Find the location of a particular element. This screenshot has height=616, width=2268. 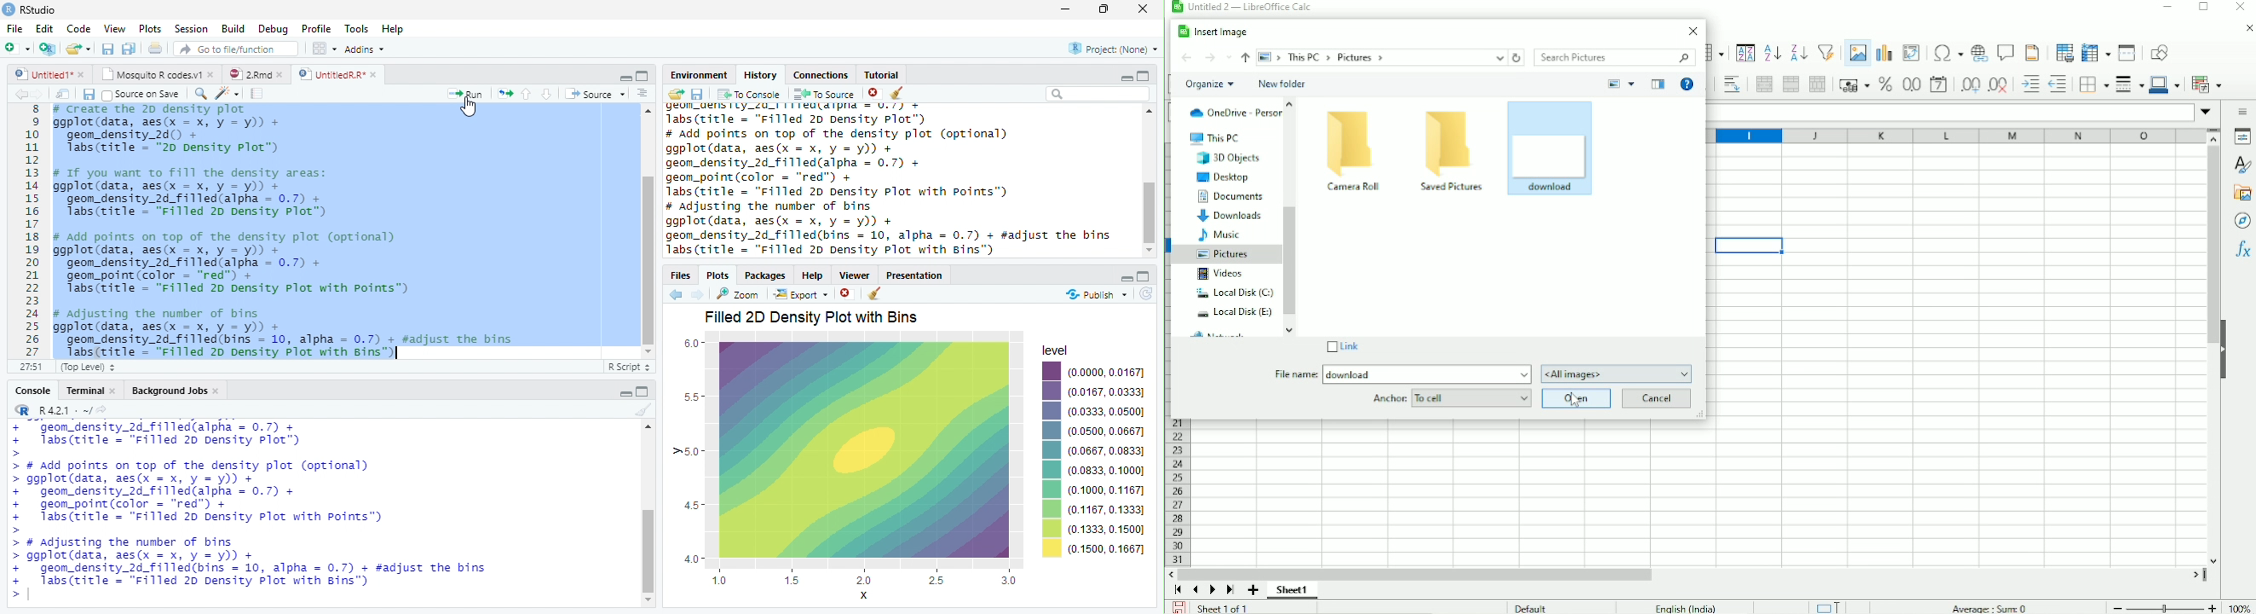

Scrollbar up is located at coordinates (1151, 113).